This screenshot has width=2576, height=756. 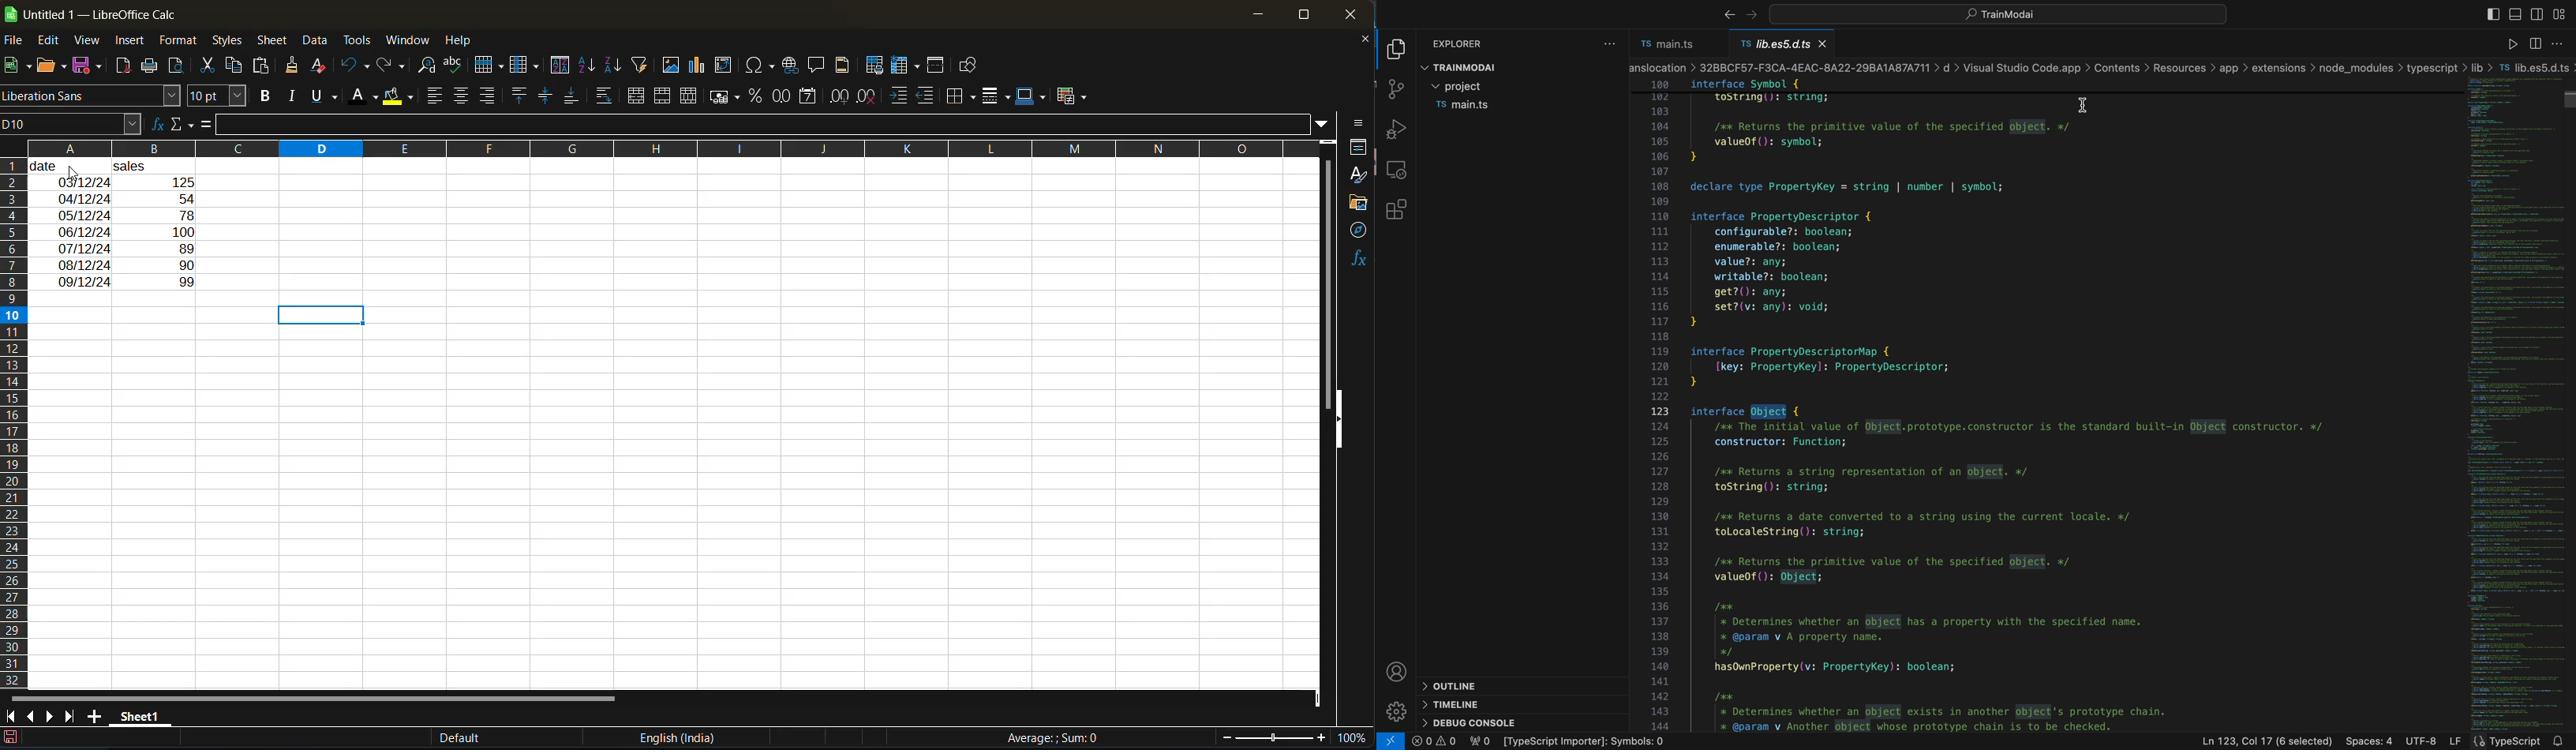 What do you see at coordinates (1257, 15) in the screenshot?
I see `minimize` at bounding box center [1257, 15].